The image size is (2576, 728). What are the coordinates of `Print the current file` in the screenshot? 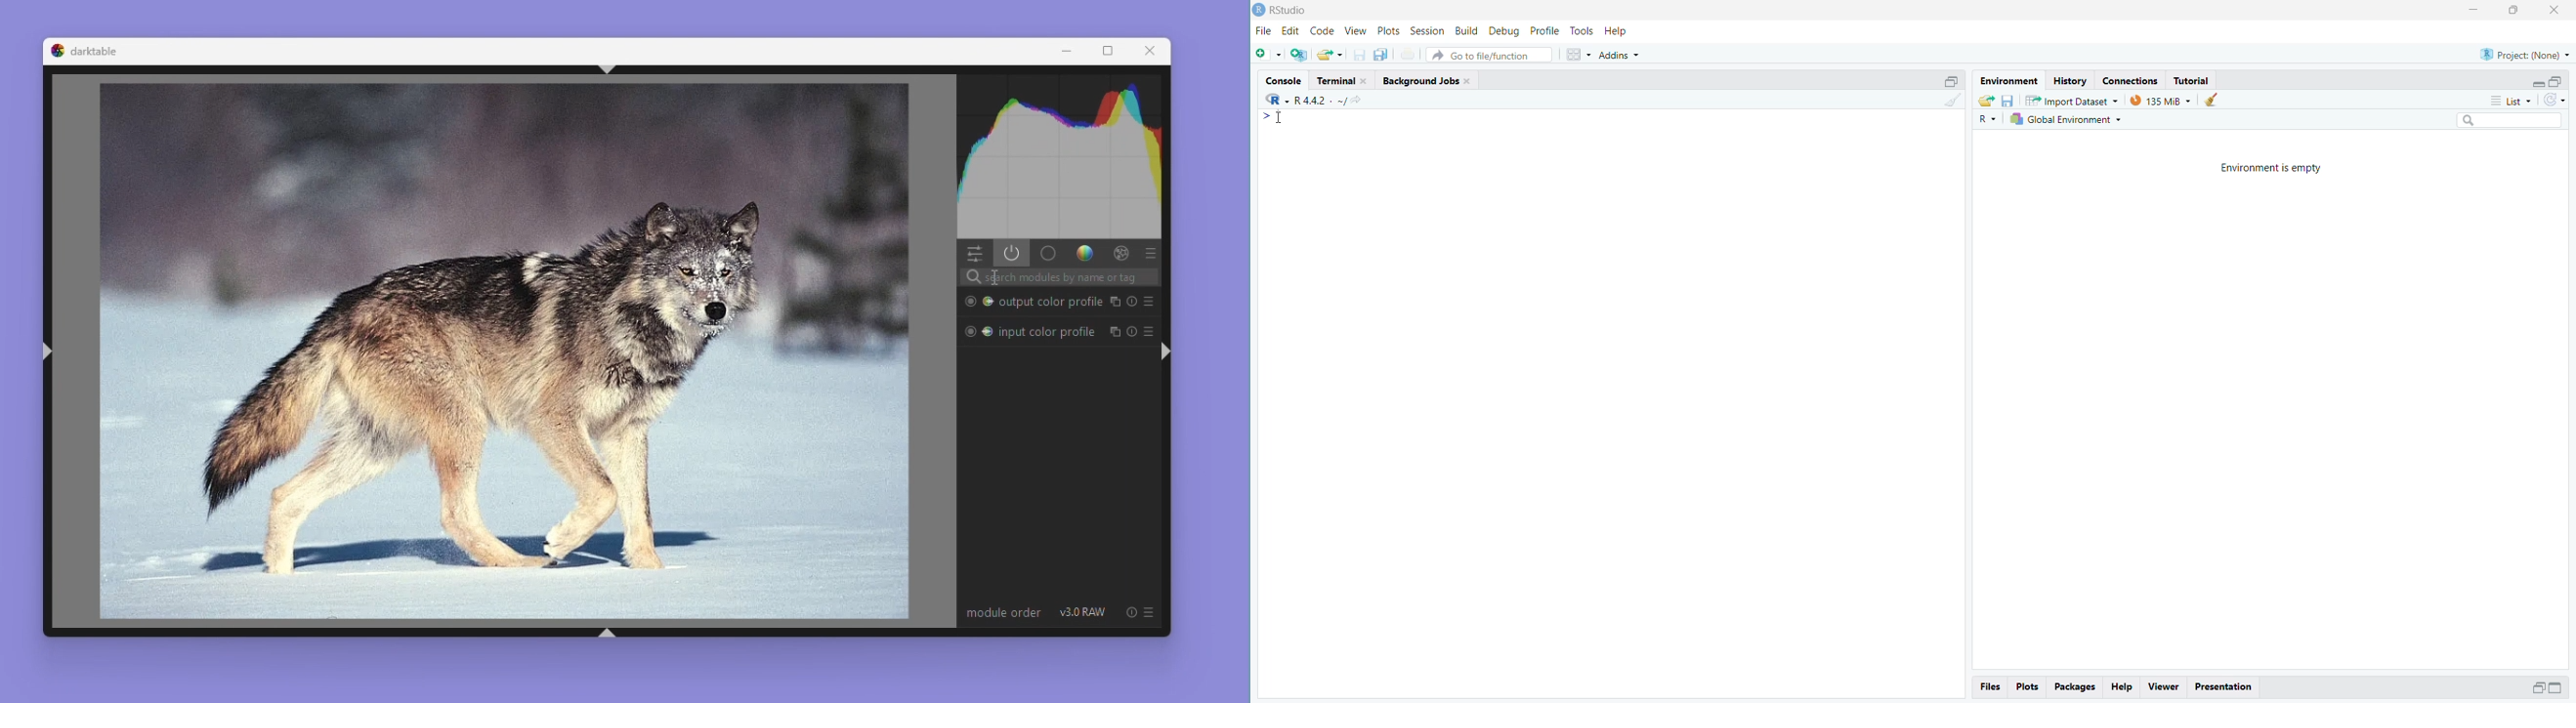 It's located at (1409, 57).